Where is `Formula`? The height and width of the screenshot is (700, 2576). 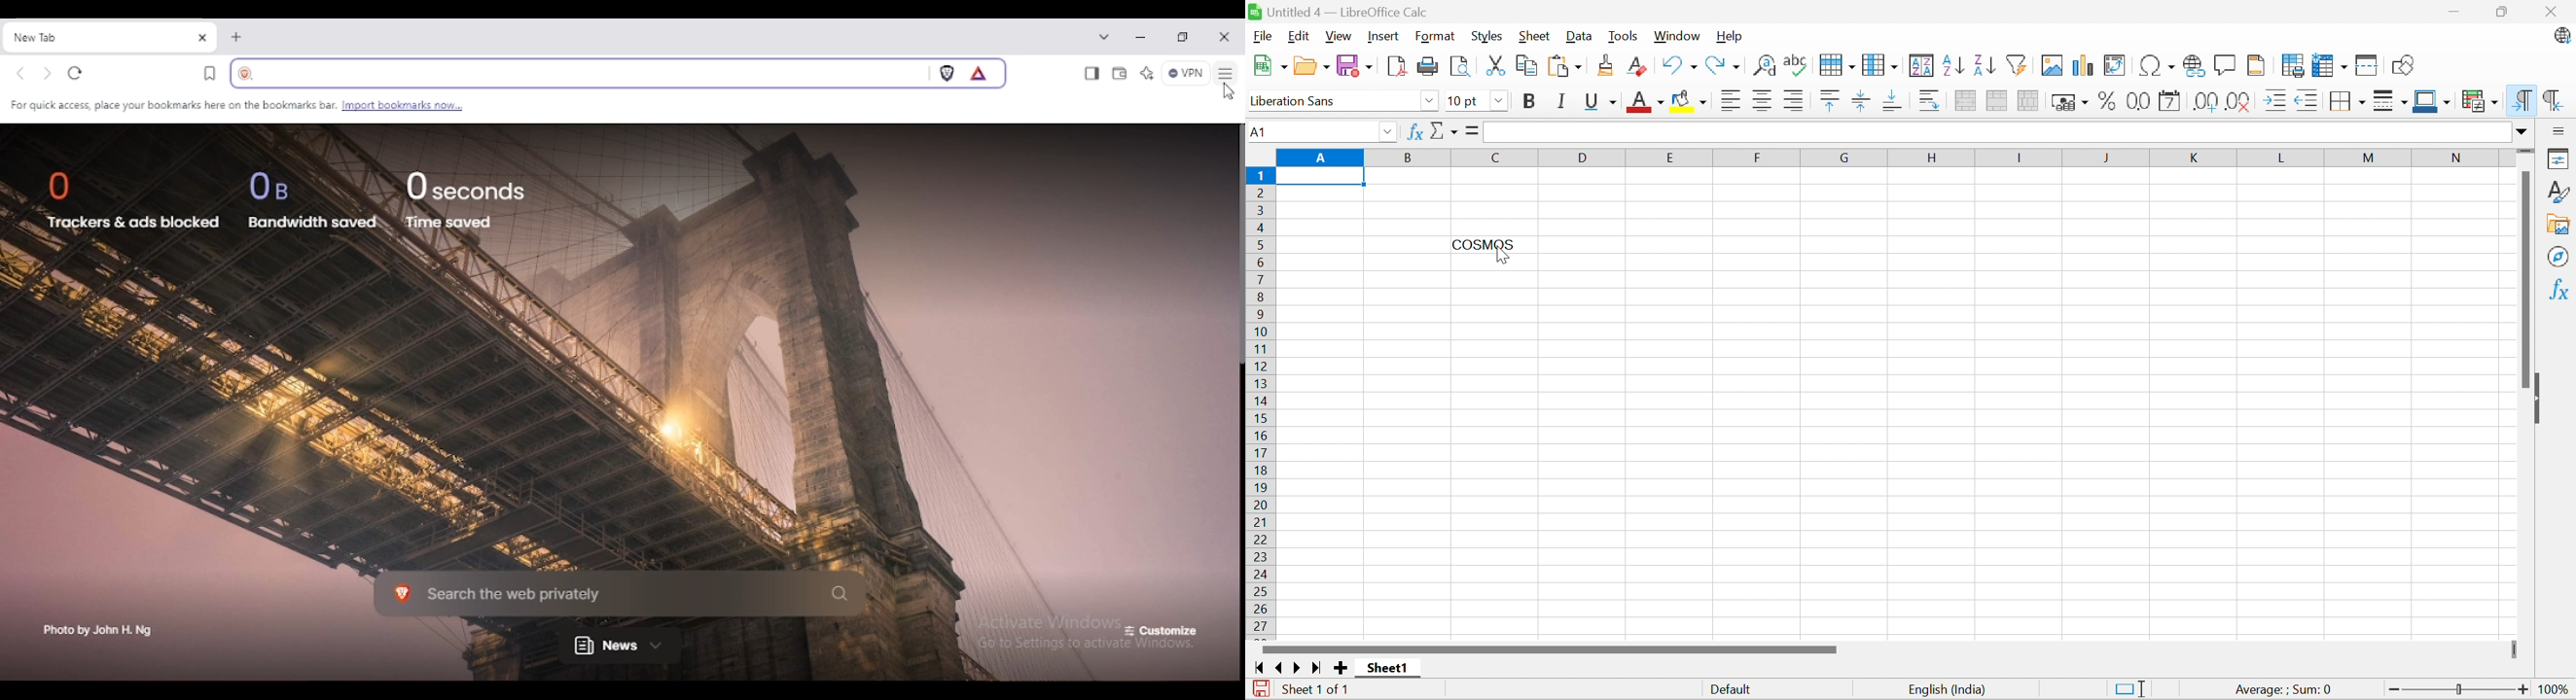 Formula is located at coordinates (1475, 131).